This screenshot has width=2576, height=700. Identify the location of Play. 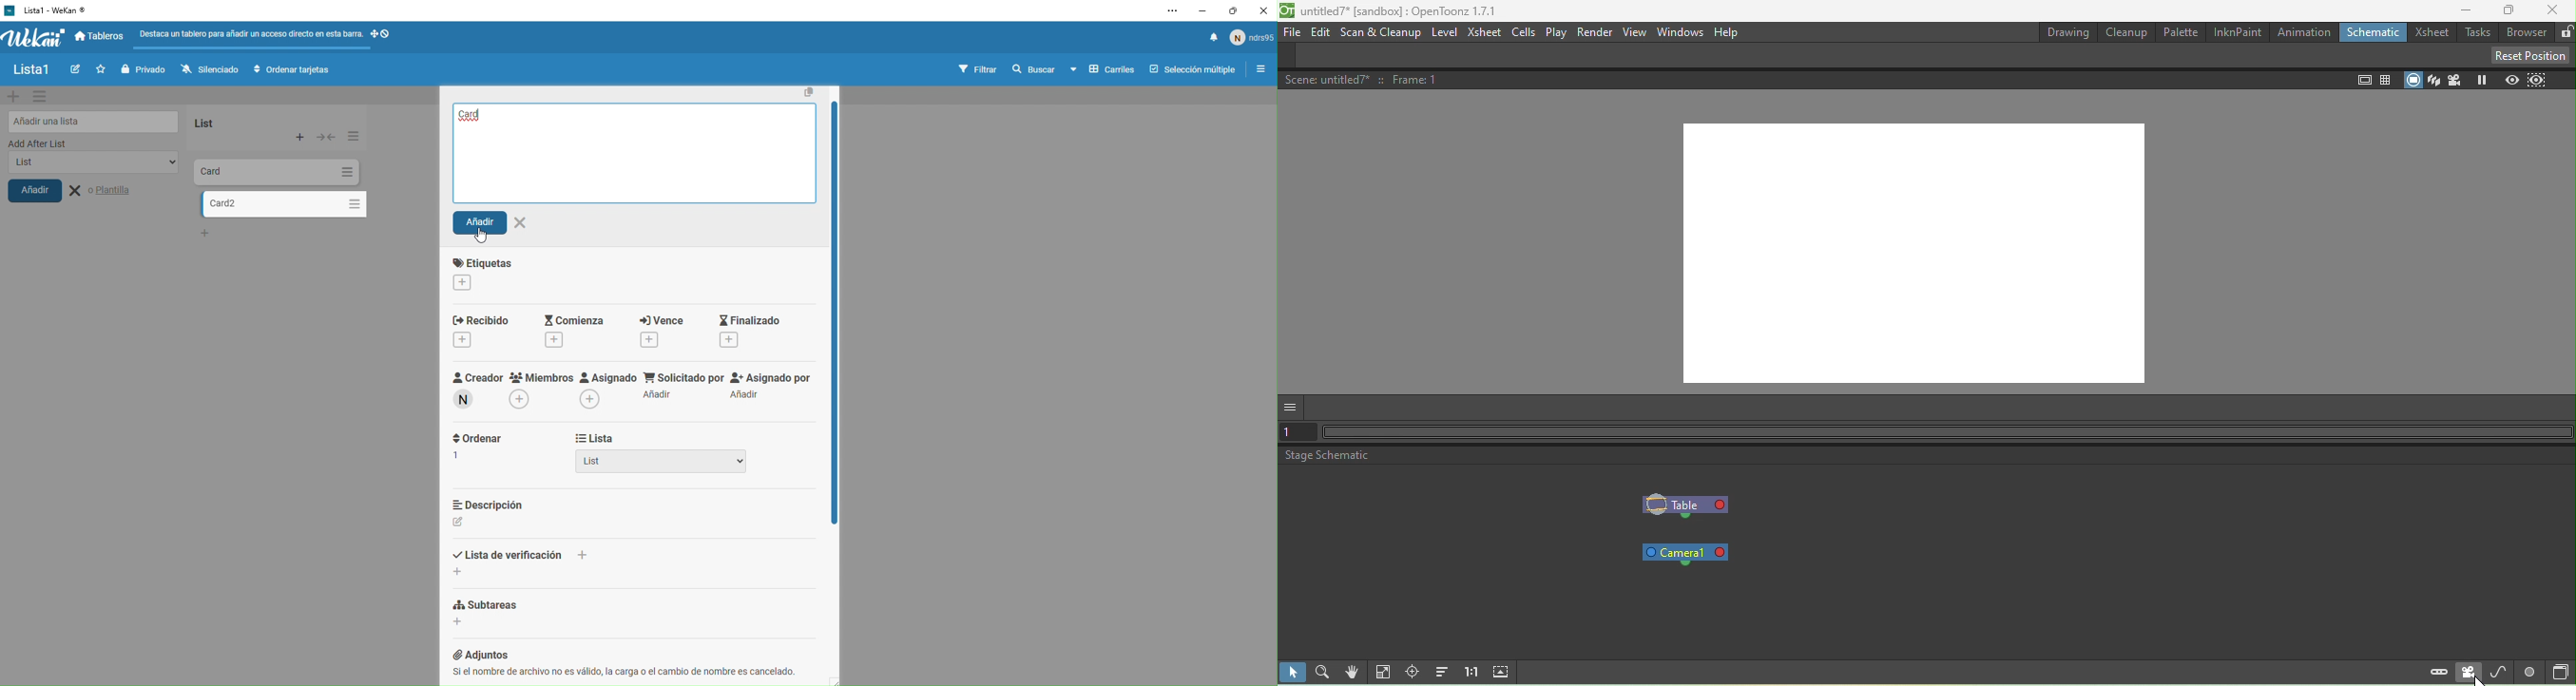
(1556, 34).